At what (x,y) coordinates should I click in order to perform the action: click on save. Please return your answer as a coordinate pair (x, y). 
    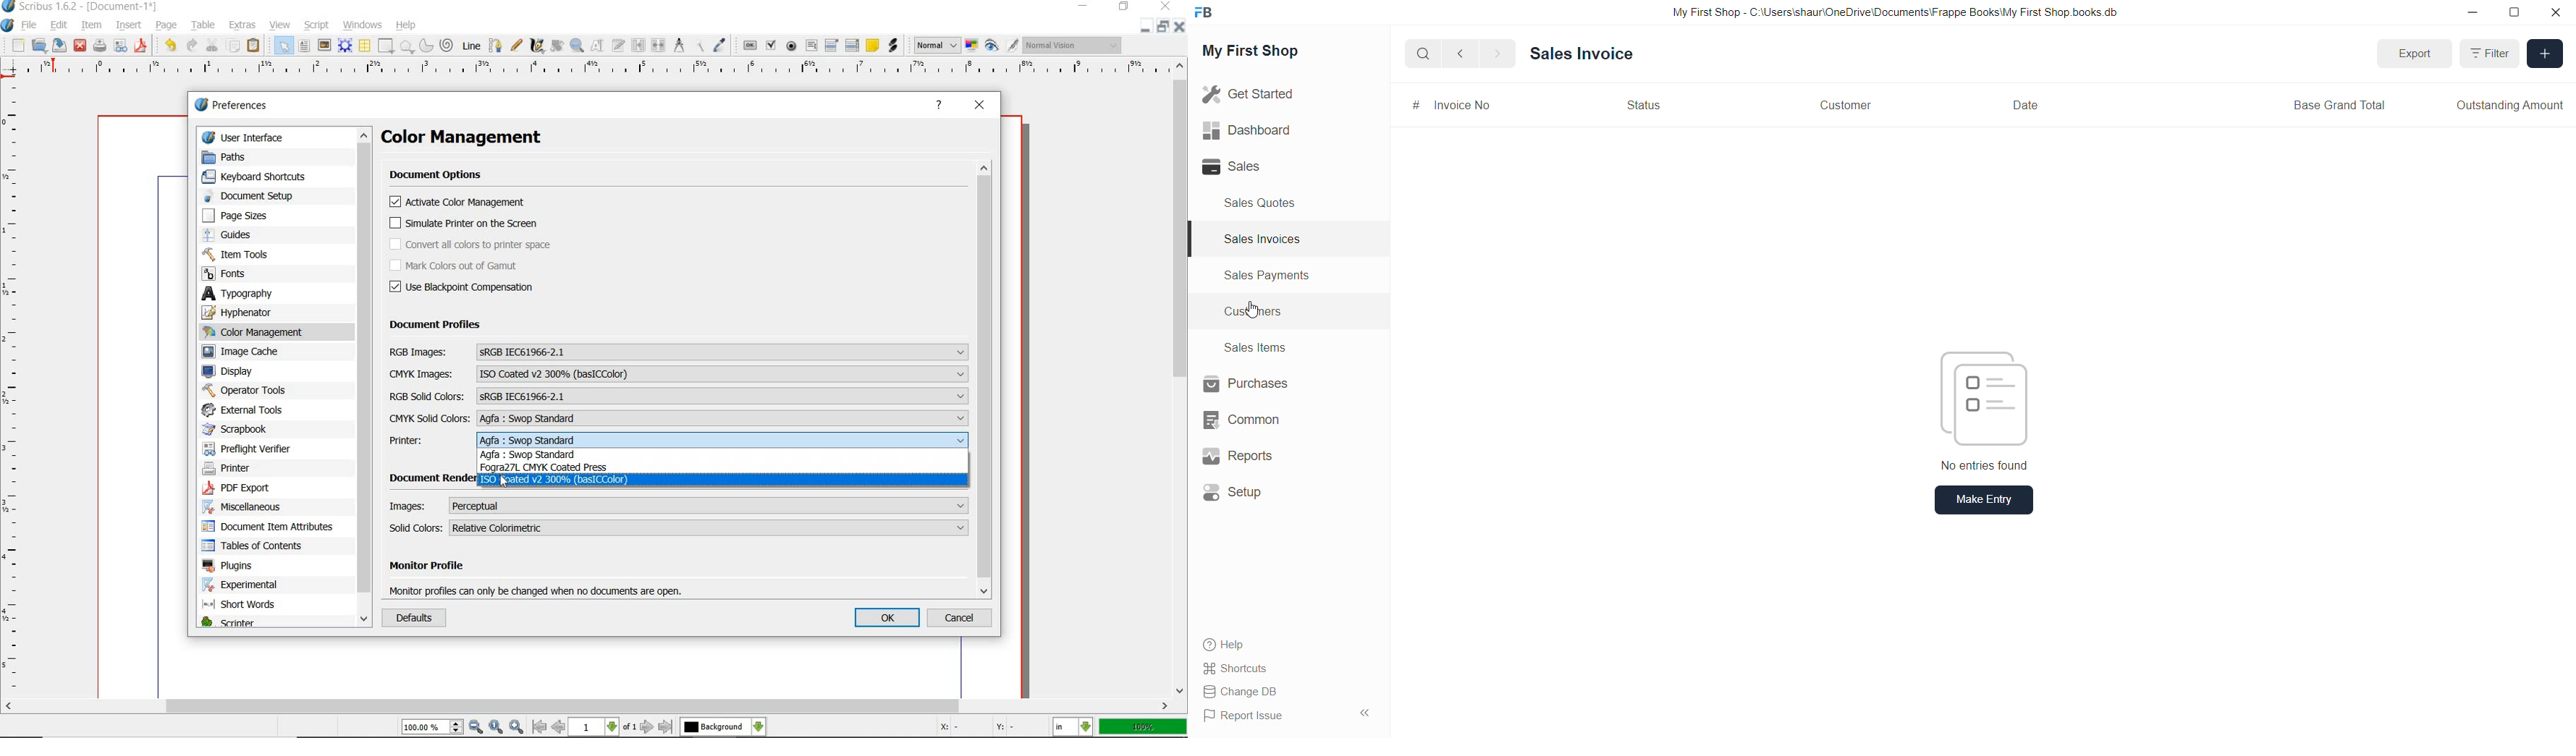
    Looking at the image, I should click on (60, 45).